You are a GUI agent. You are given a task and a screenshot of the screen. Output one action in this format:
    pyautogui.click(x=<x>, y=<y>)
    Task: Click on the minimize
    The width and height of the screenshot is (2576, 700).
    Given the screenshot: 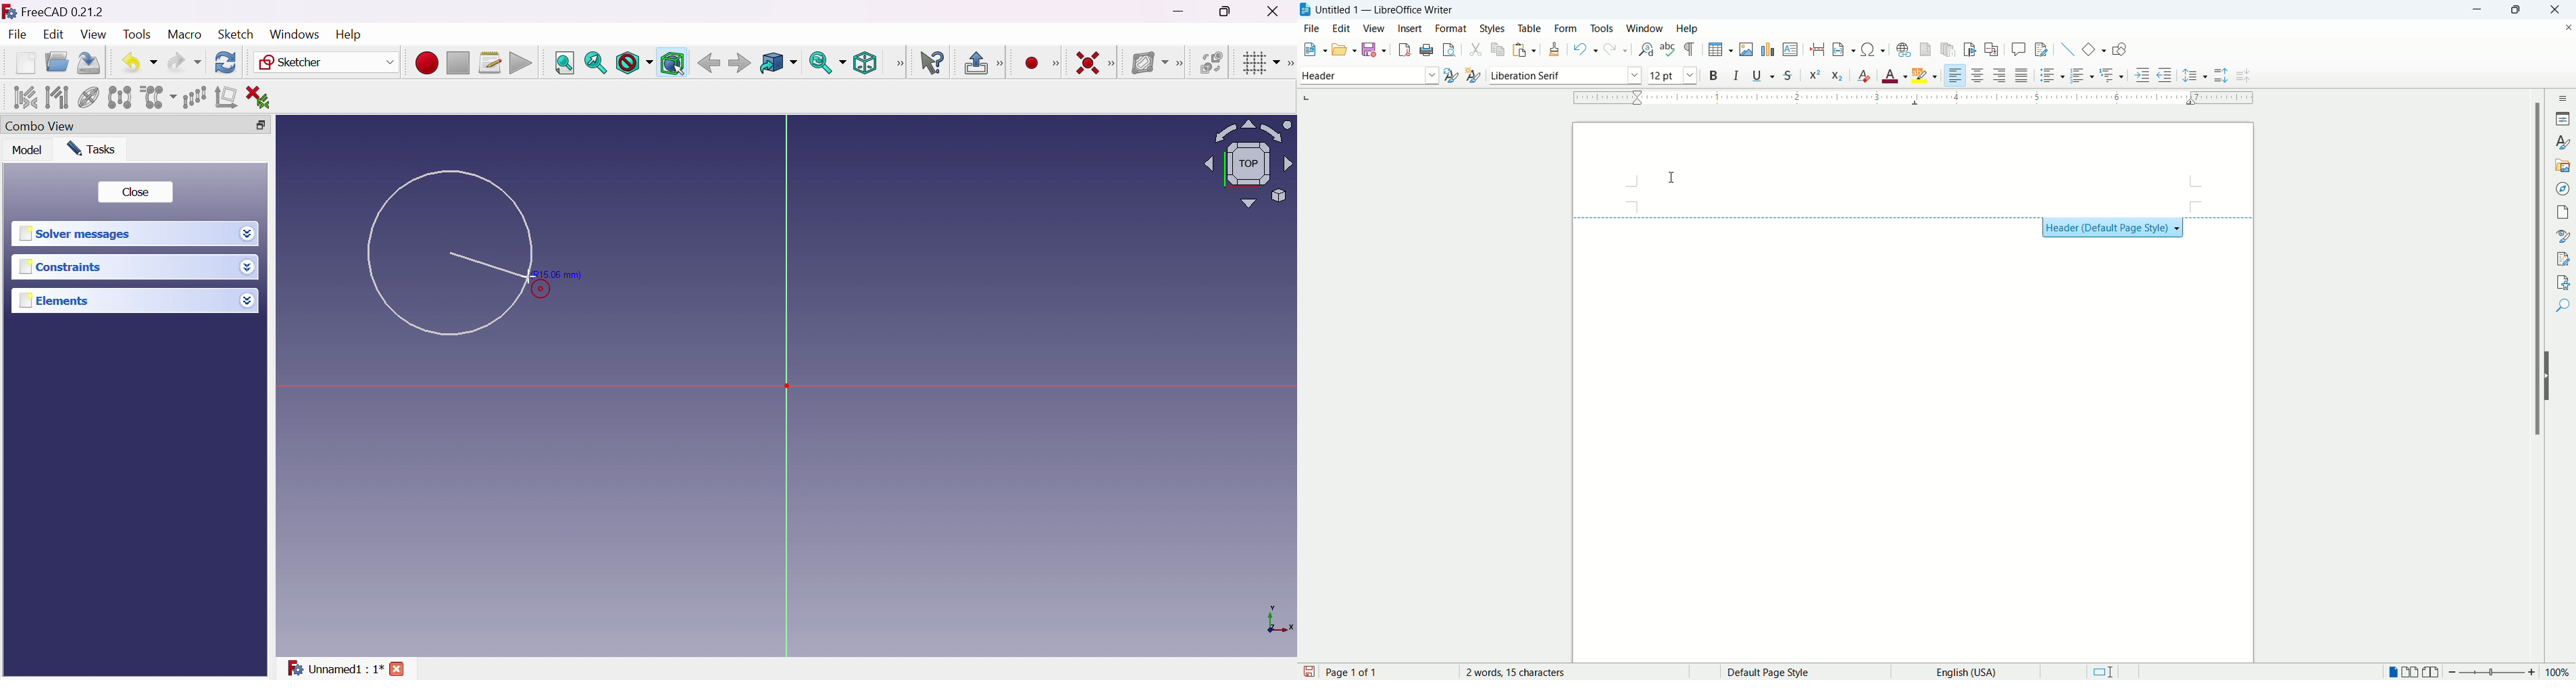 What is the action you would take?
    pyautogui.click(x=2475, y=9)
    